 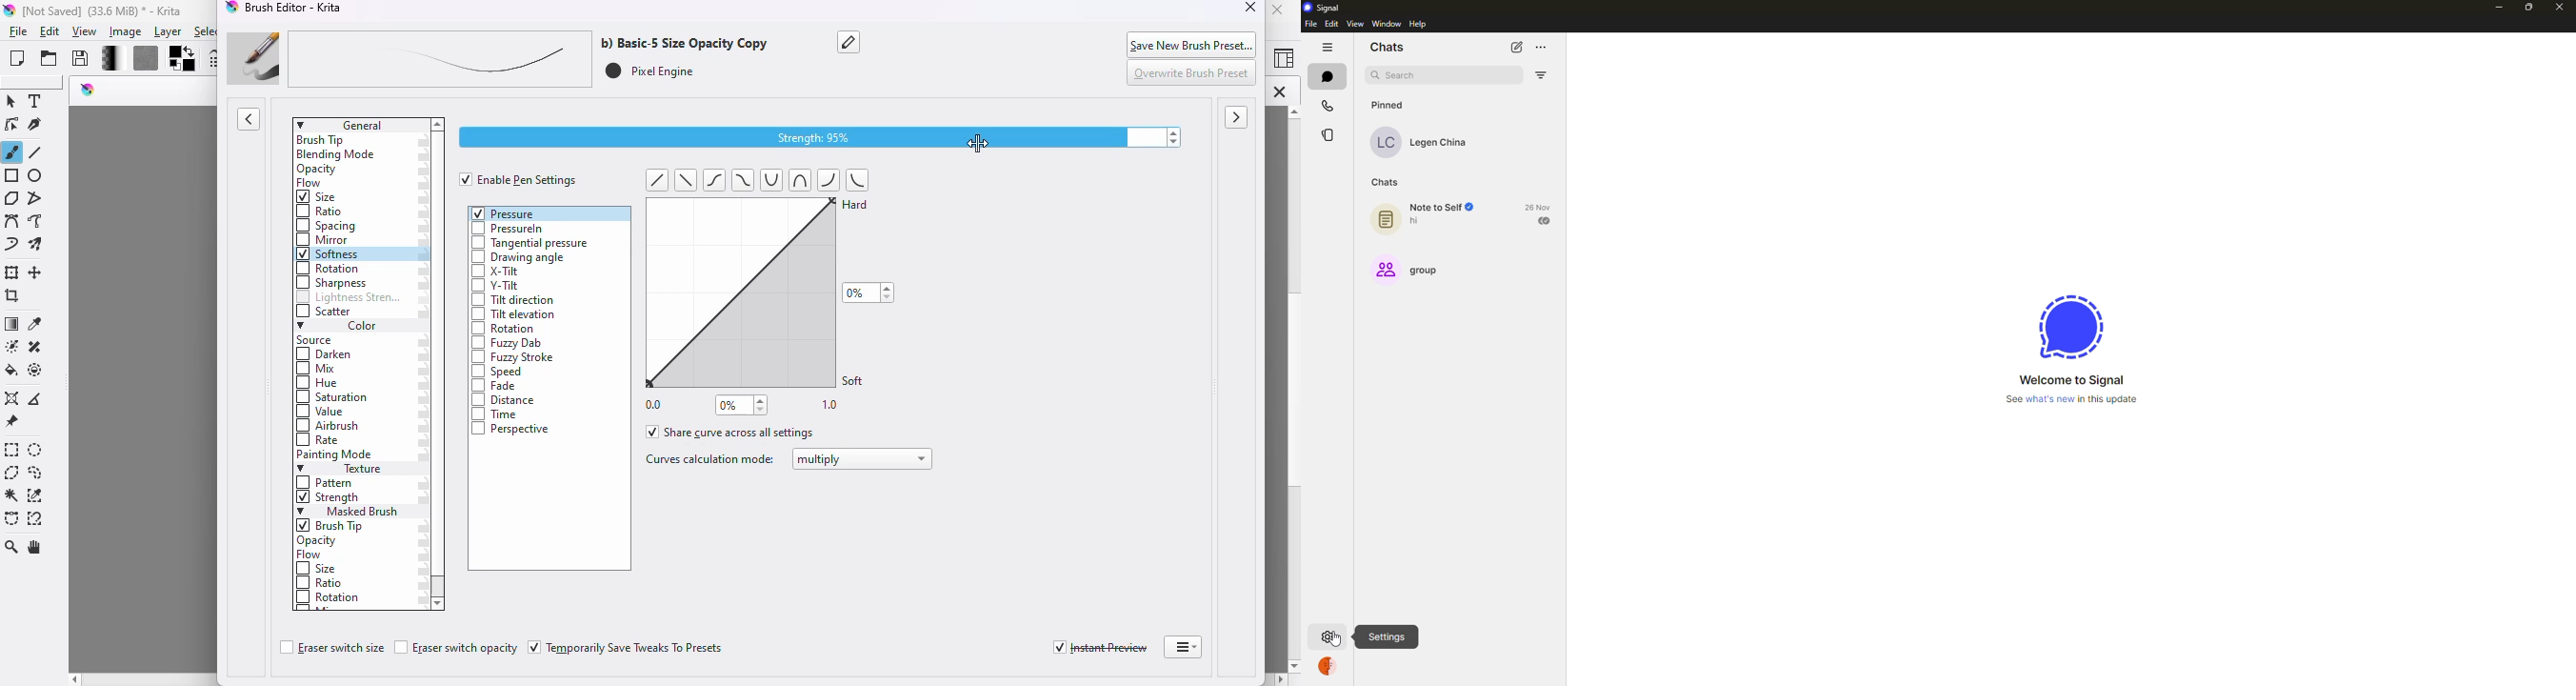 I want to click on more, so click(x=1541, y=48).